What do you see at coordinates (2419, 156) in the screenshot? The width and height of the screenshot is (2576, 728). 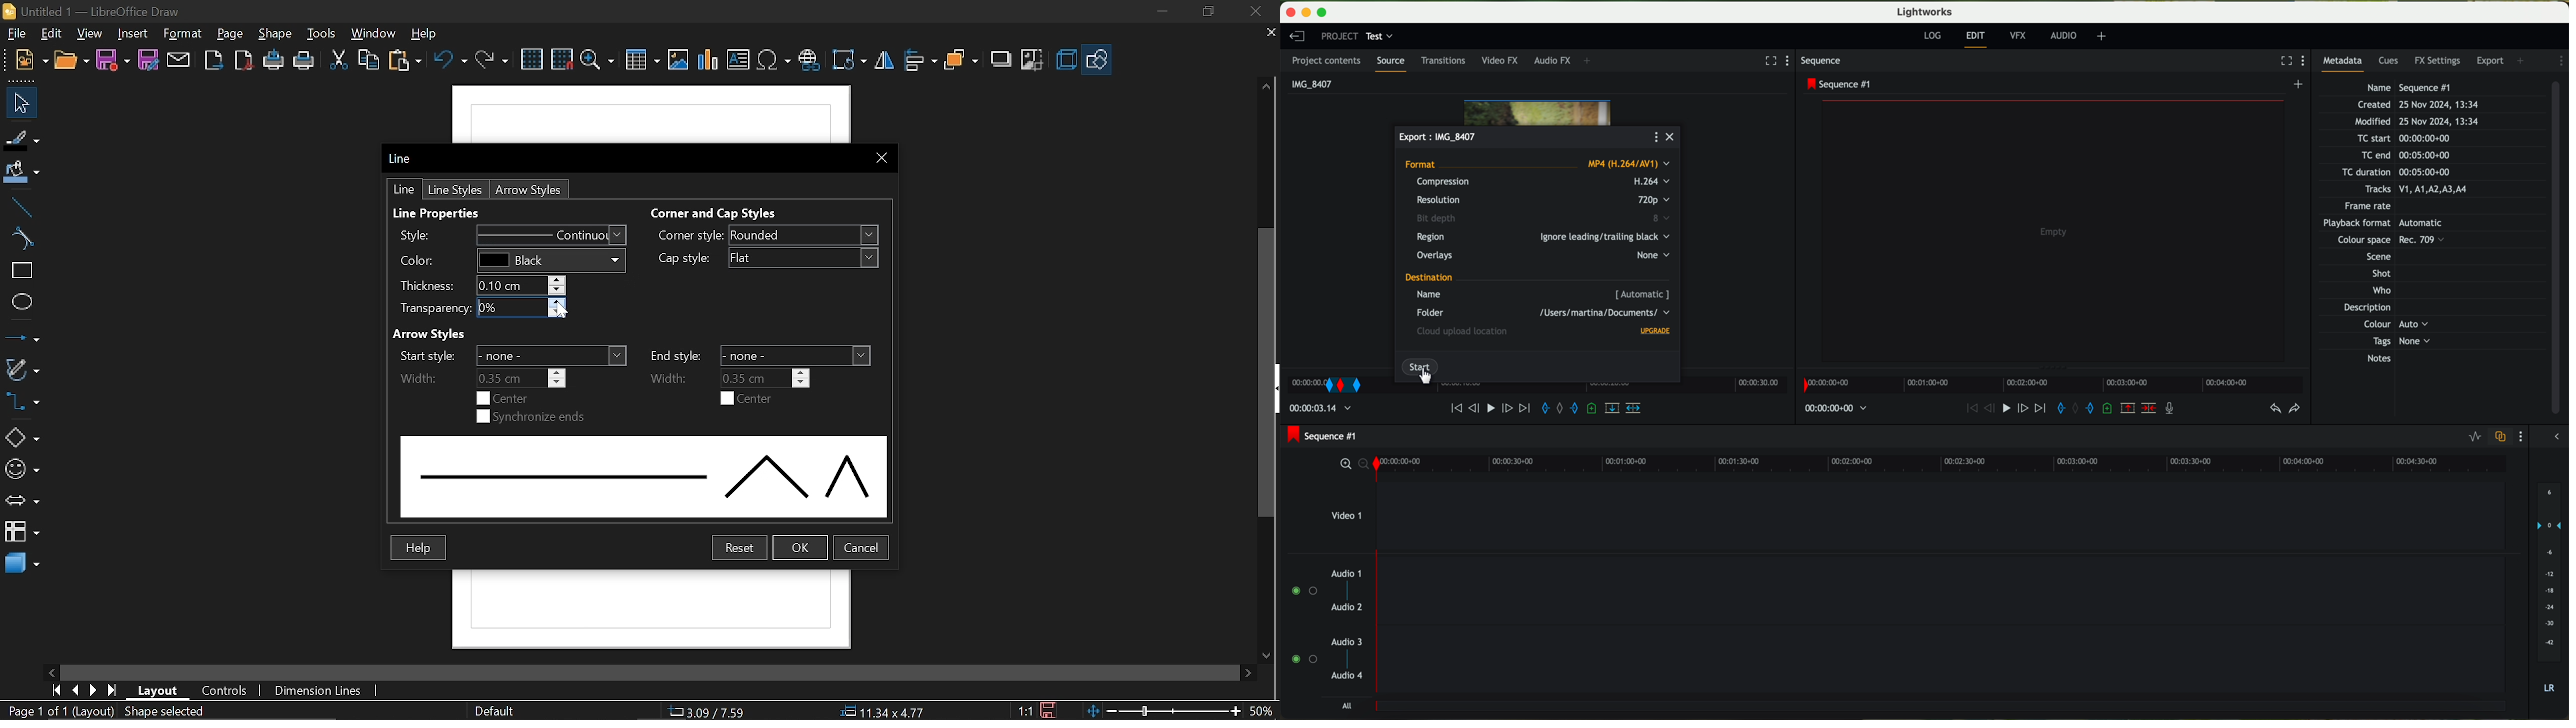 I see `TC end` at bounding box center [2419, 156].